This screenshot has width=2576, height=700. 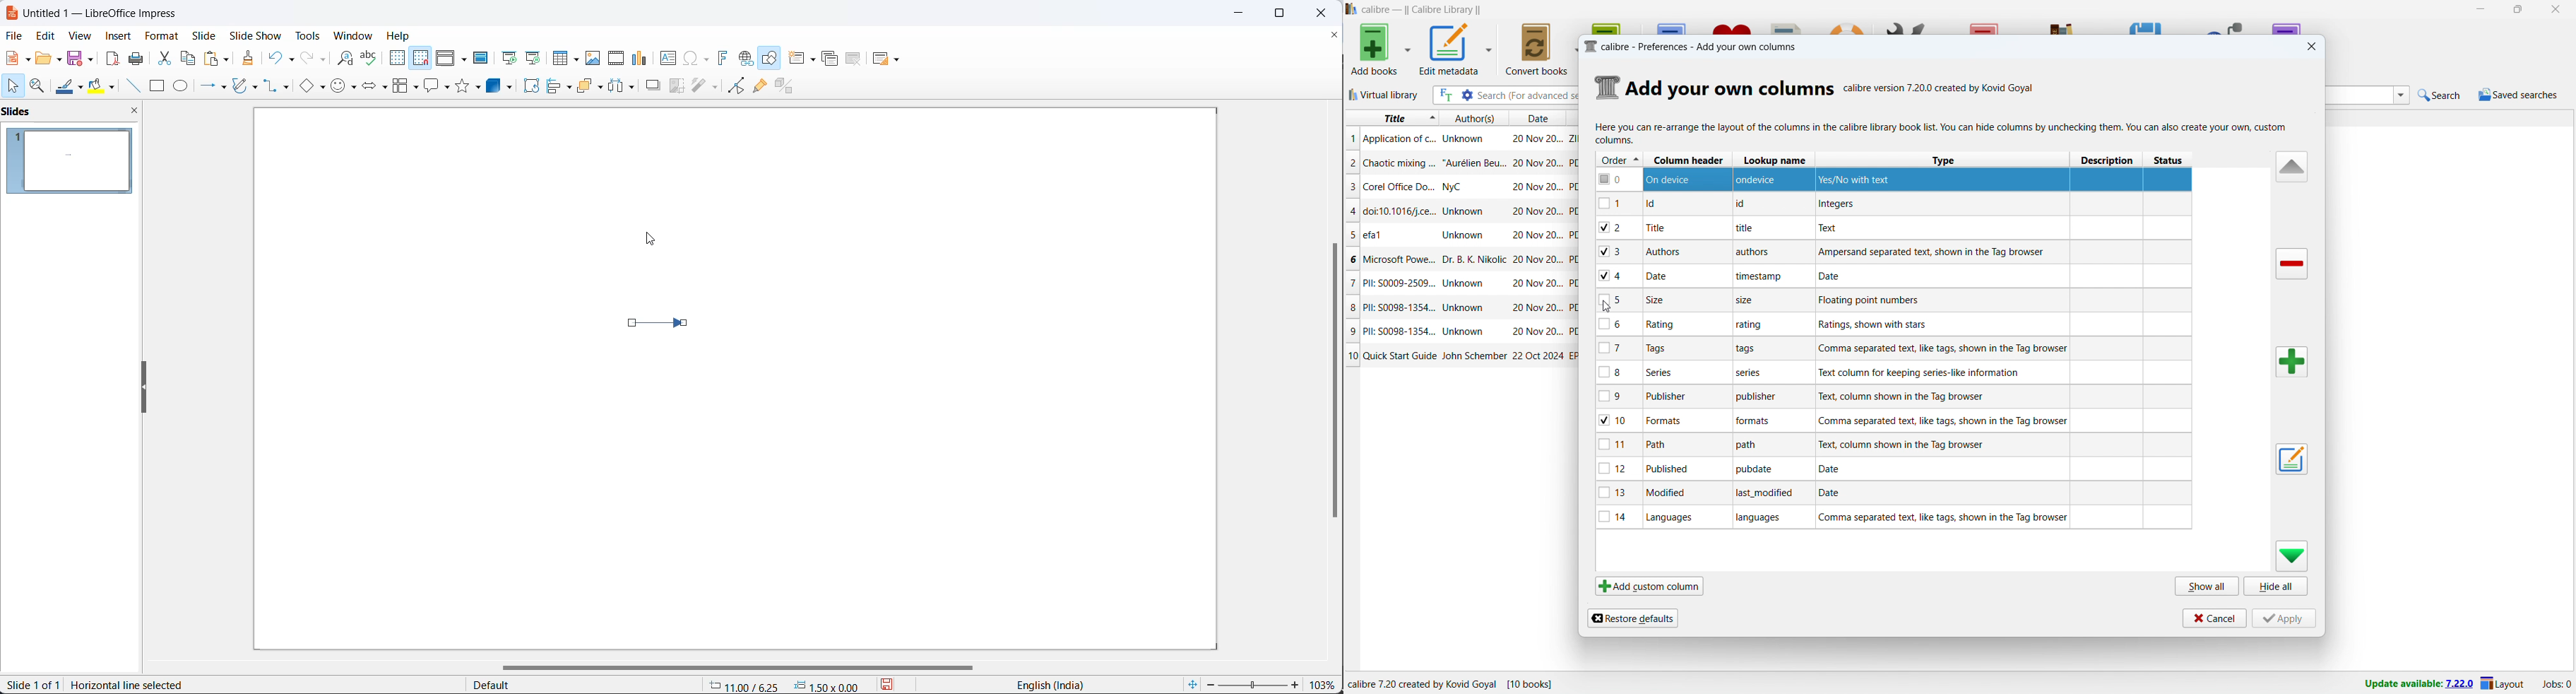 I want to click on connectors, so click(x=279, y=87).